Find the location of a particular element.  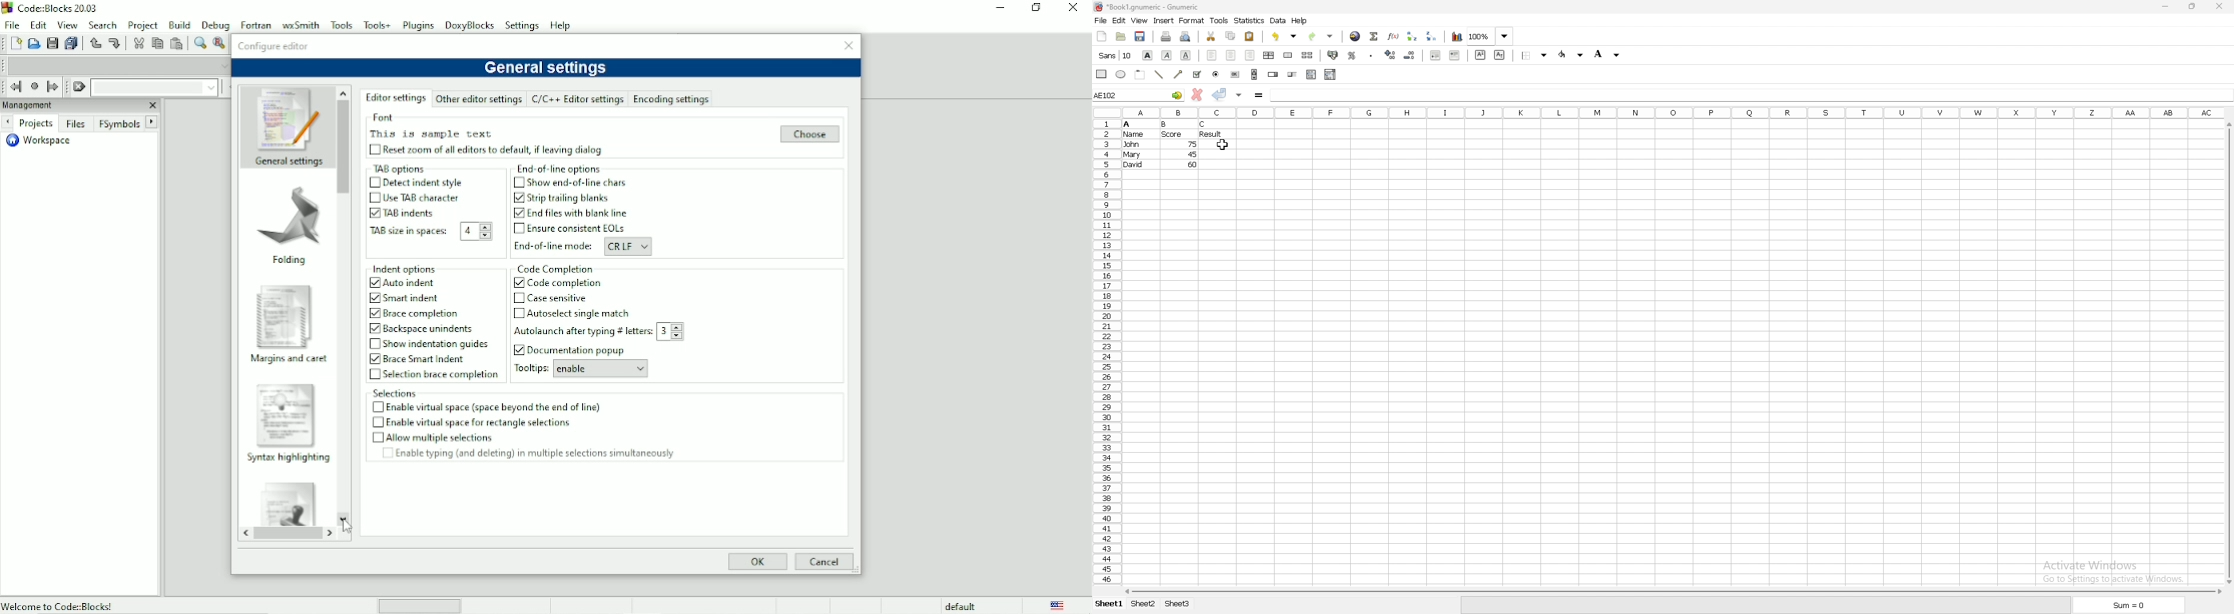

superscript is located at coordinates (1481, 55).